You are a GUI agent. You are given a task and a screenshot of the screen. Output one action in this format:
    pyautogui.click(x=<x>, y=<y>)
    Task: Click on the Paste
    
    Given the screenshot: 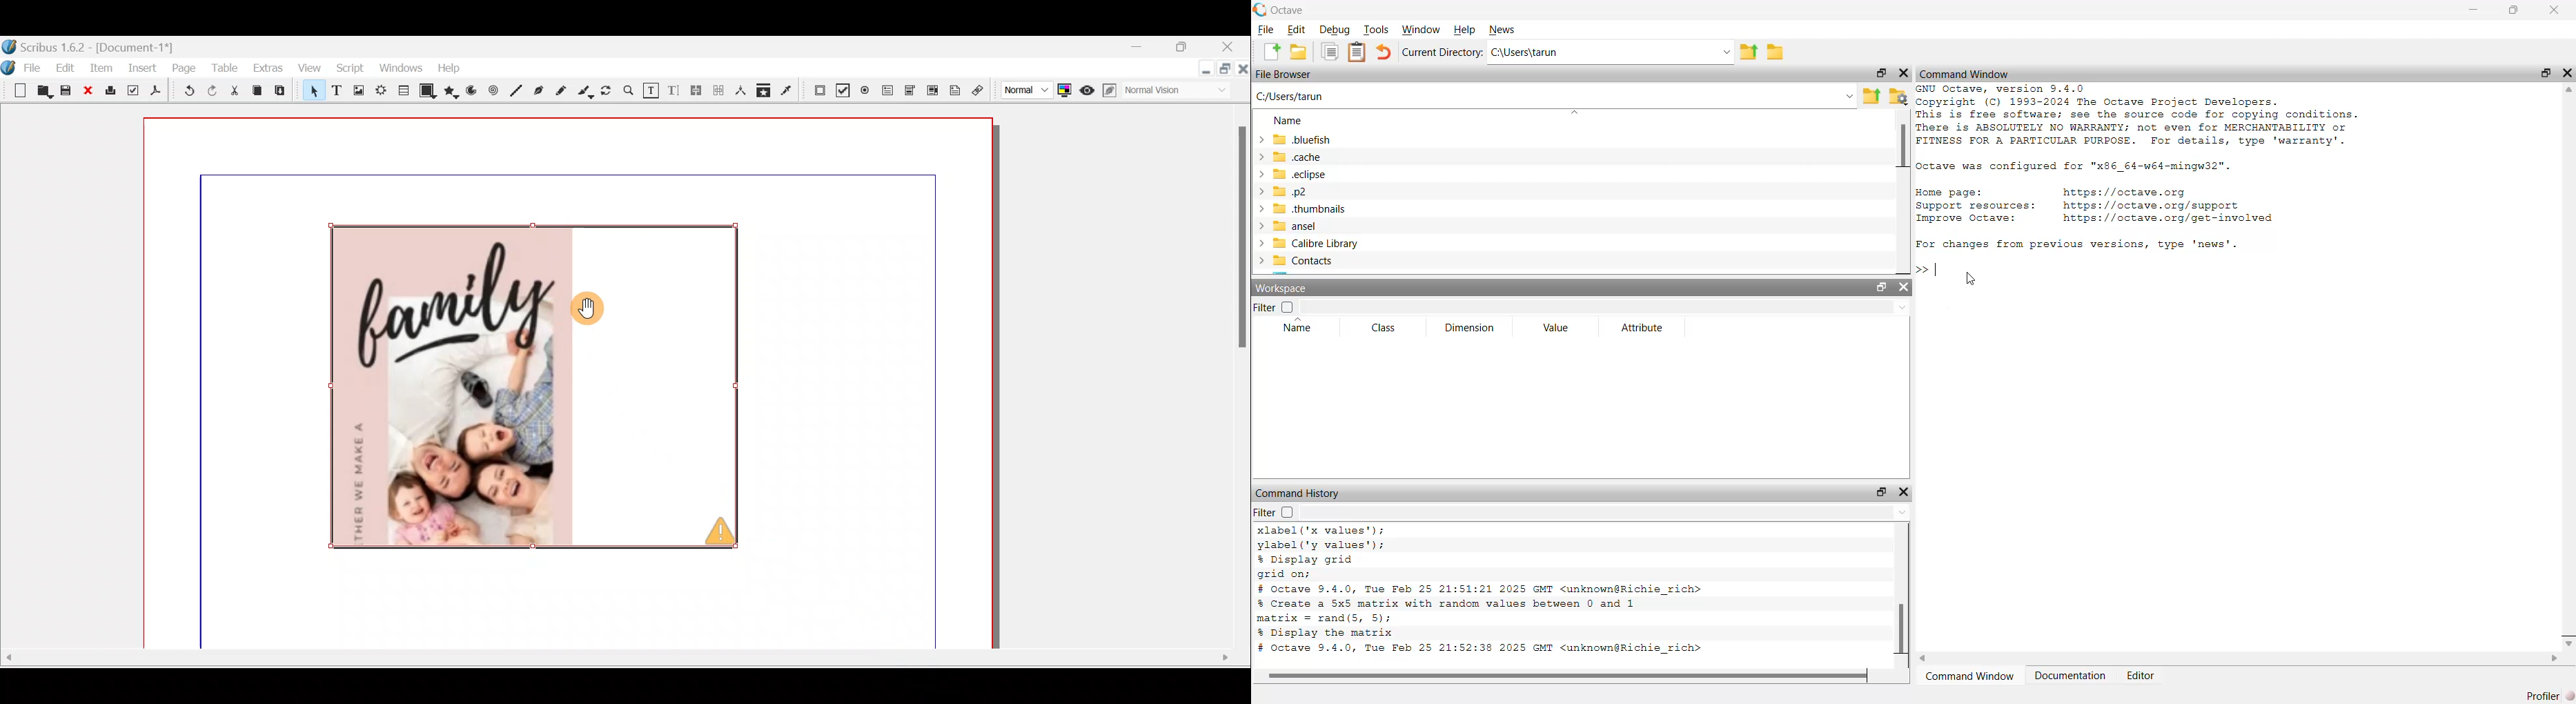 What is the action you would take?
    pyautogui.click(x=283, y=92)
    